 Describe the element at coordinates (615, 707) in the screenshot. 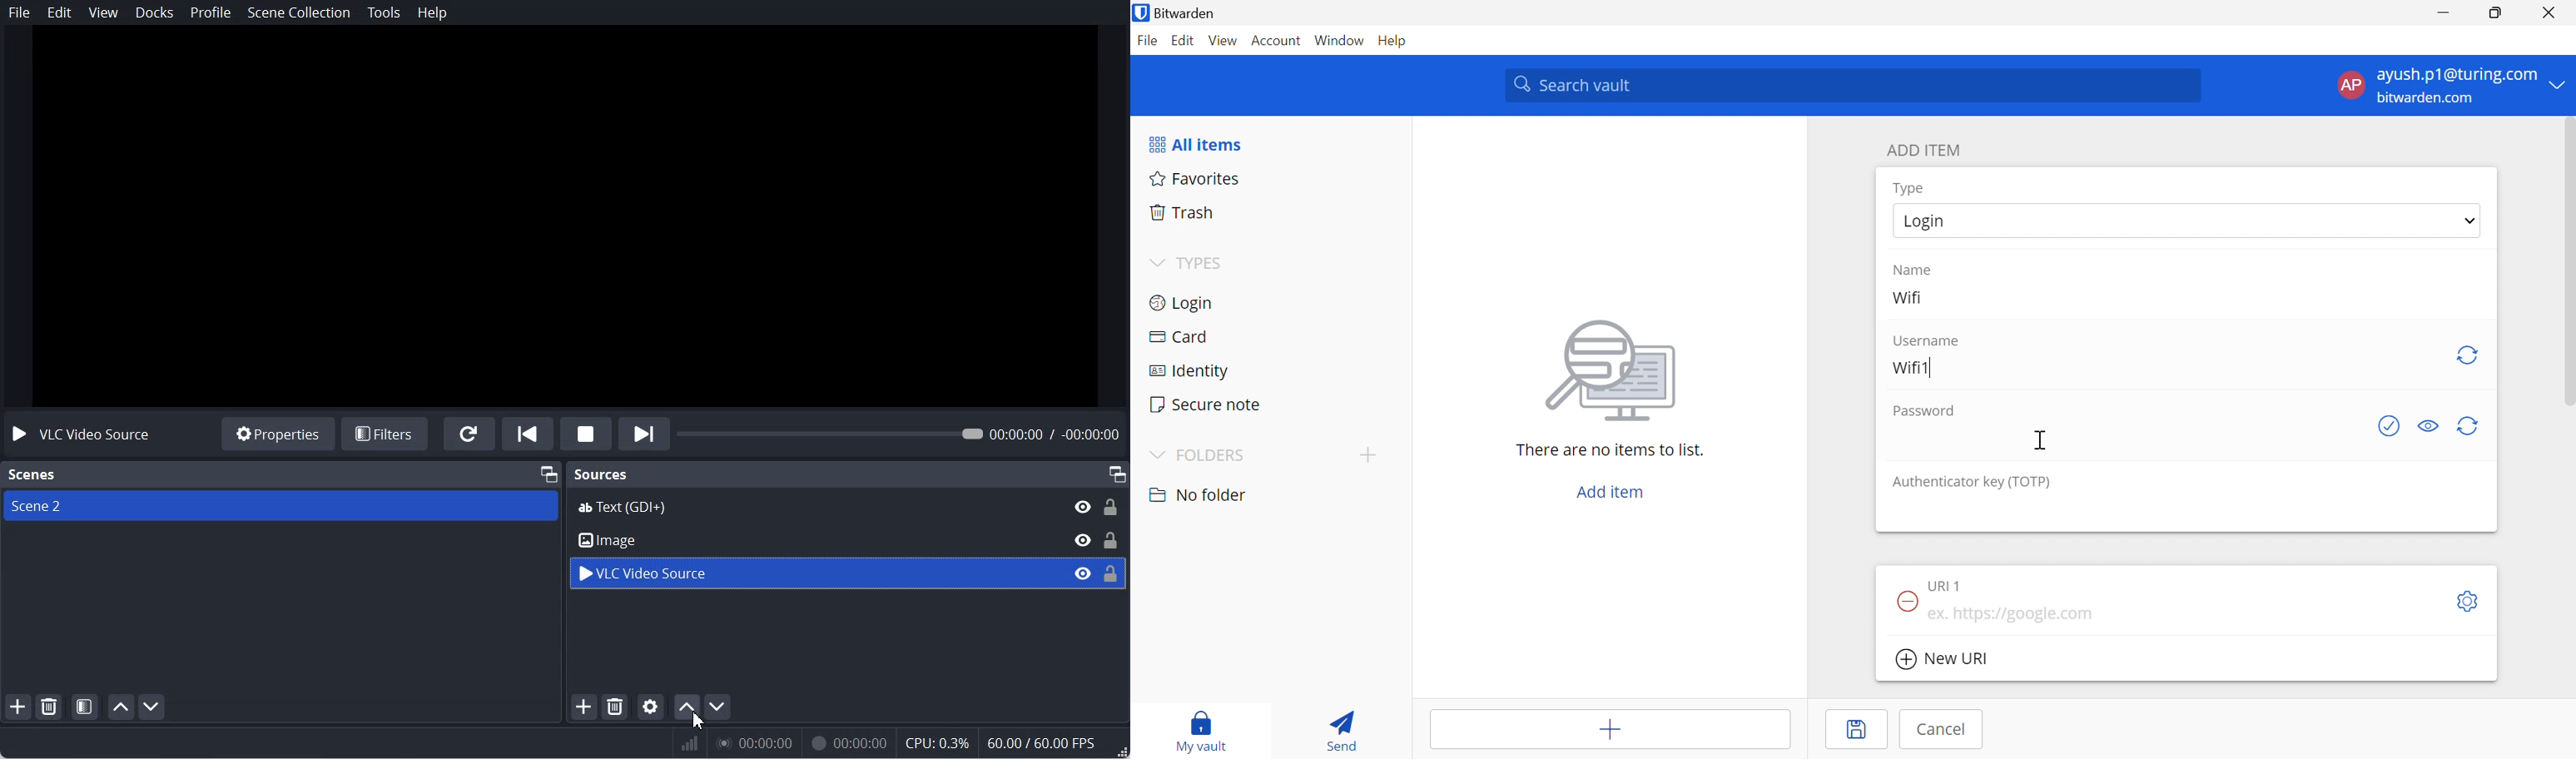

I see `Remove selected Source` at that location.